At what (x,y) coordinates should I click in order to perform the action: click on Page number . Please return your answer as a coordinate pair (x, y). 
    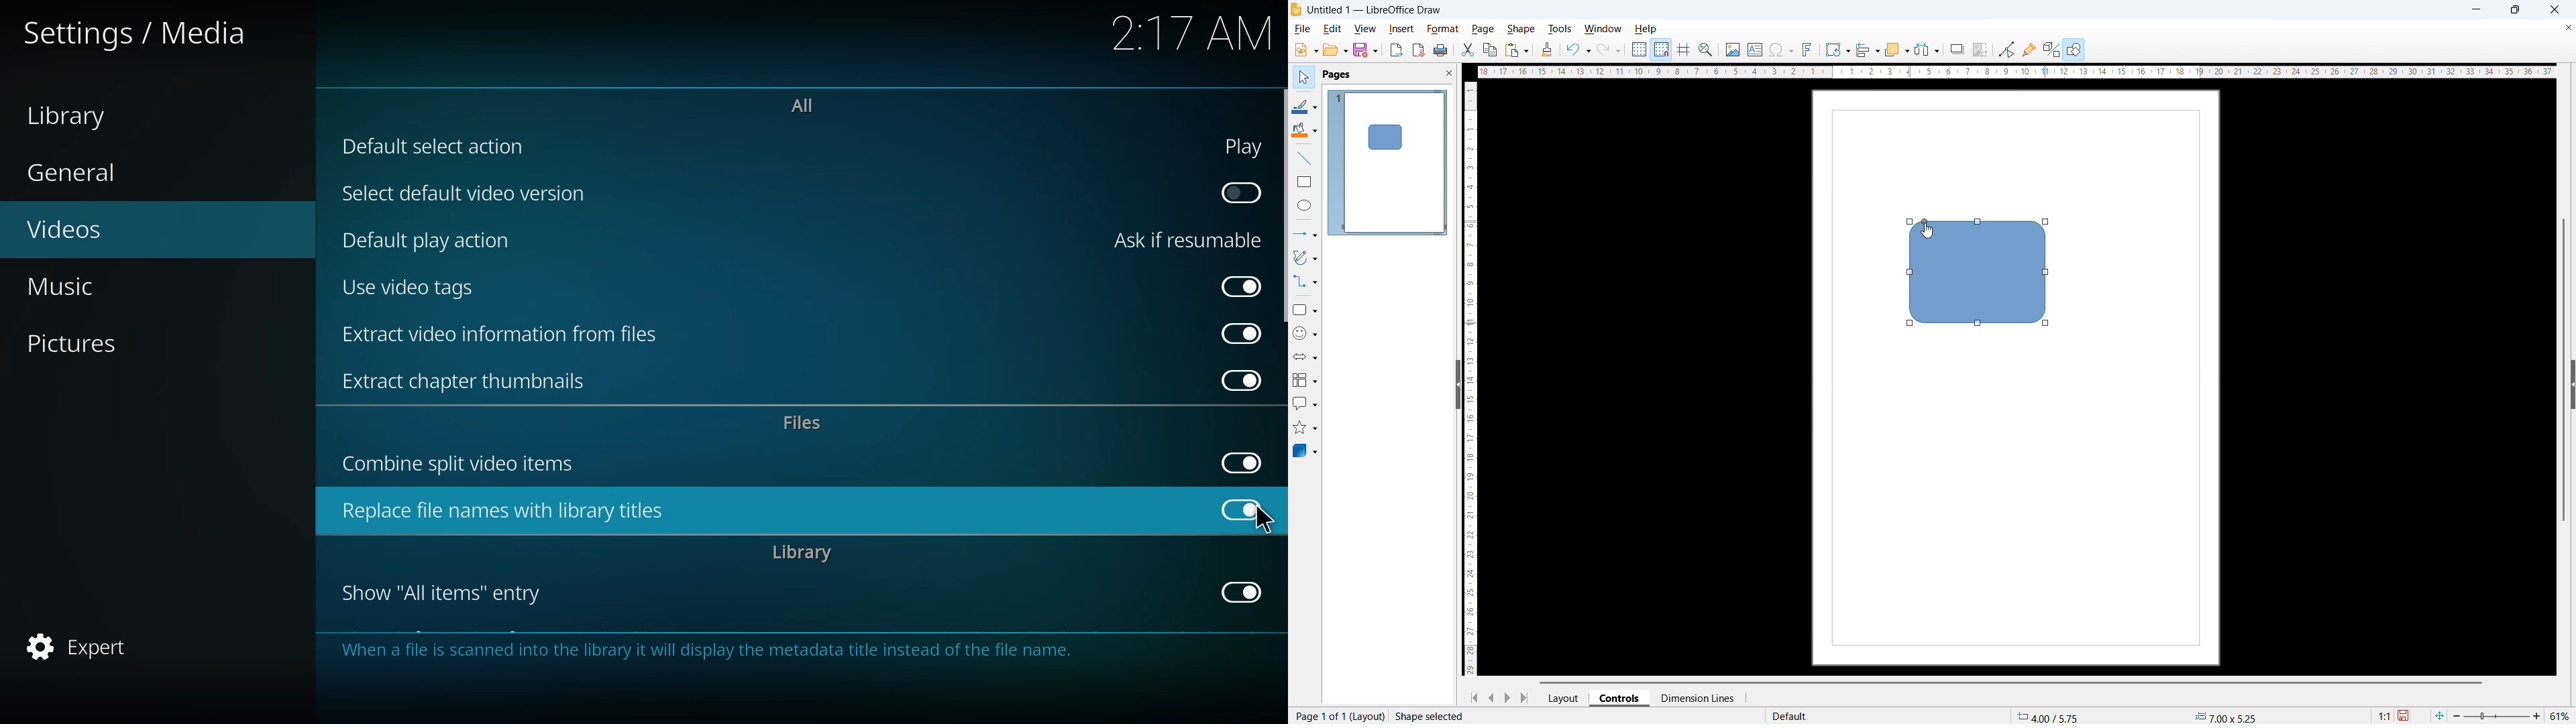
    Looking at the image, I should click on (1338, 716).